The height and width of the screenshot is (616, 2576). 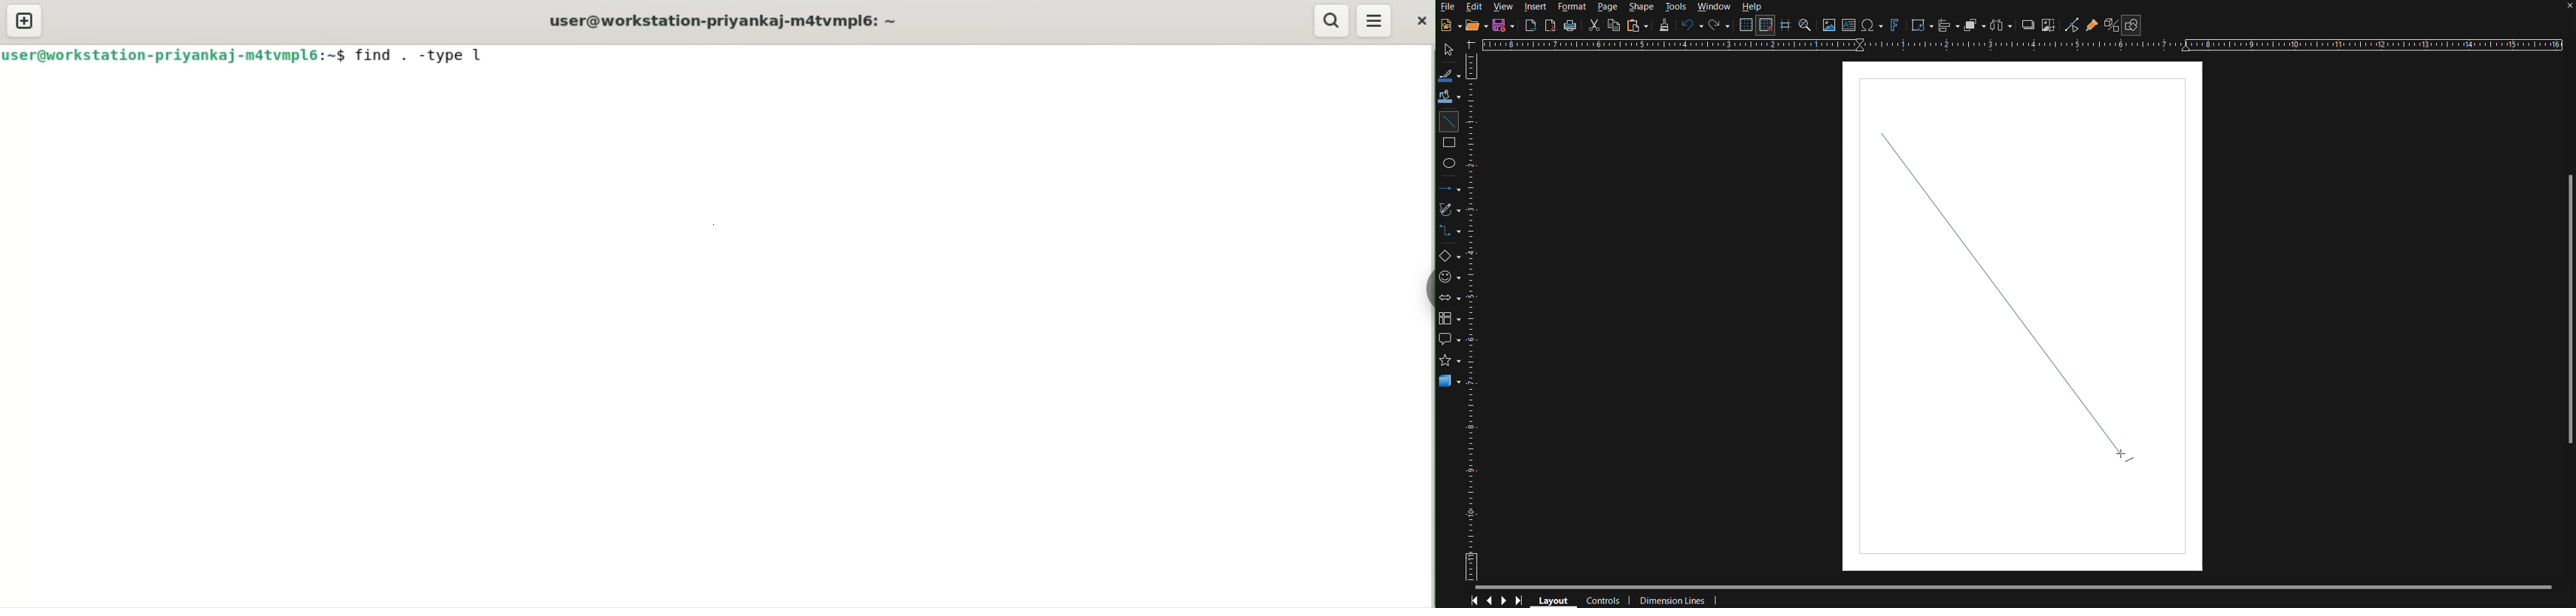 I want to click on Redo, so click(x=1720, y=26).